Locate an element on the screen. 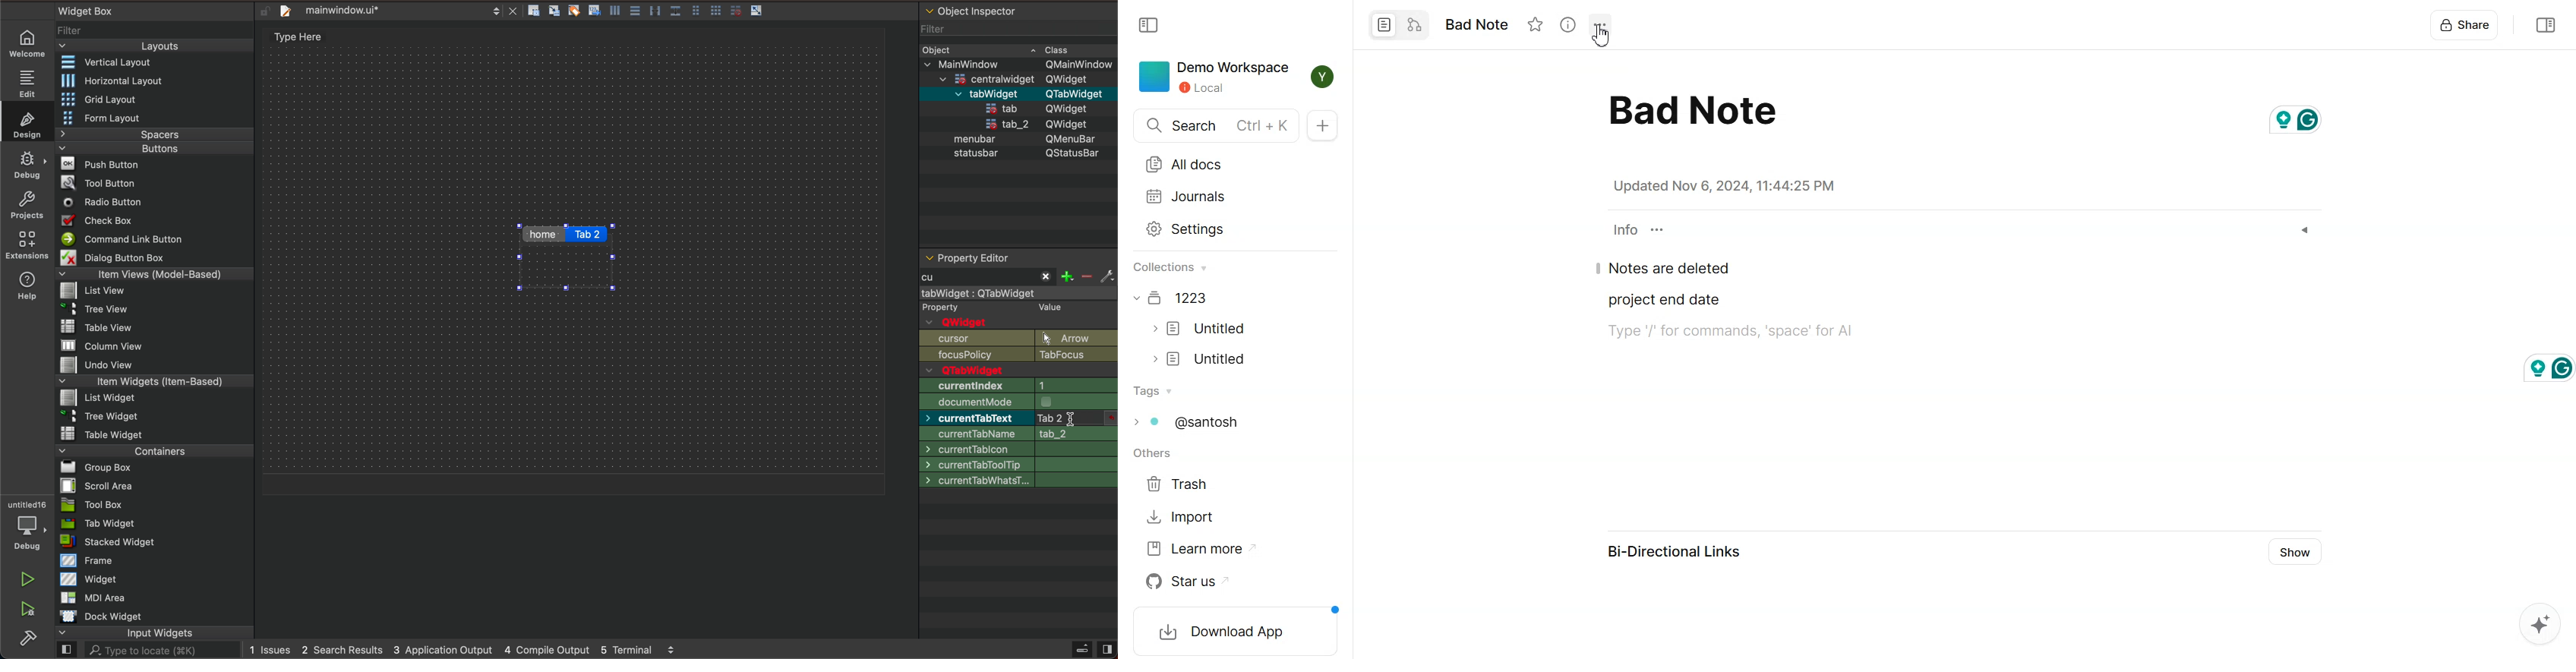 This screenshot has height=672, width=2576. Vertical Layout is located at coordinates (104, 61).